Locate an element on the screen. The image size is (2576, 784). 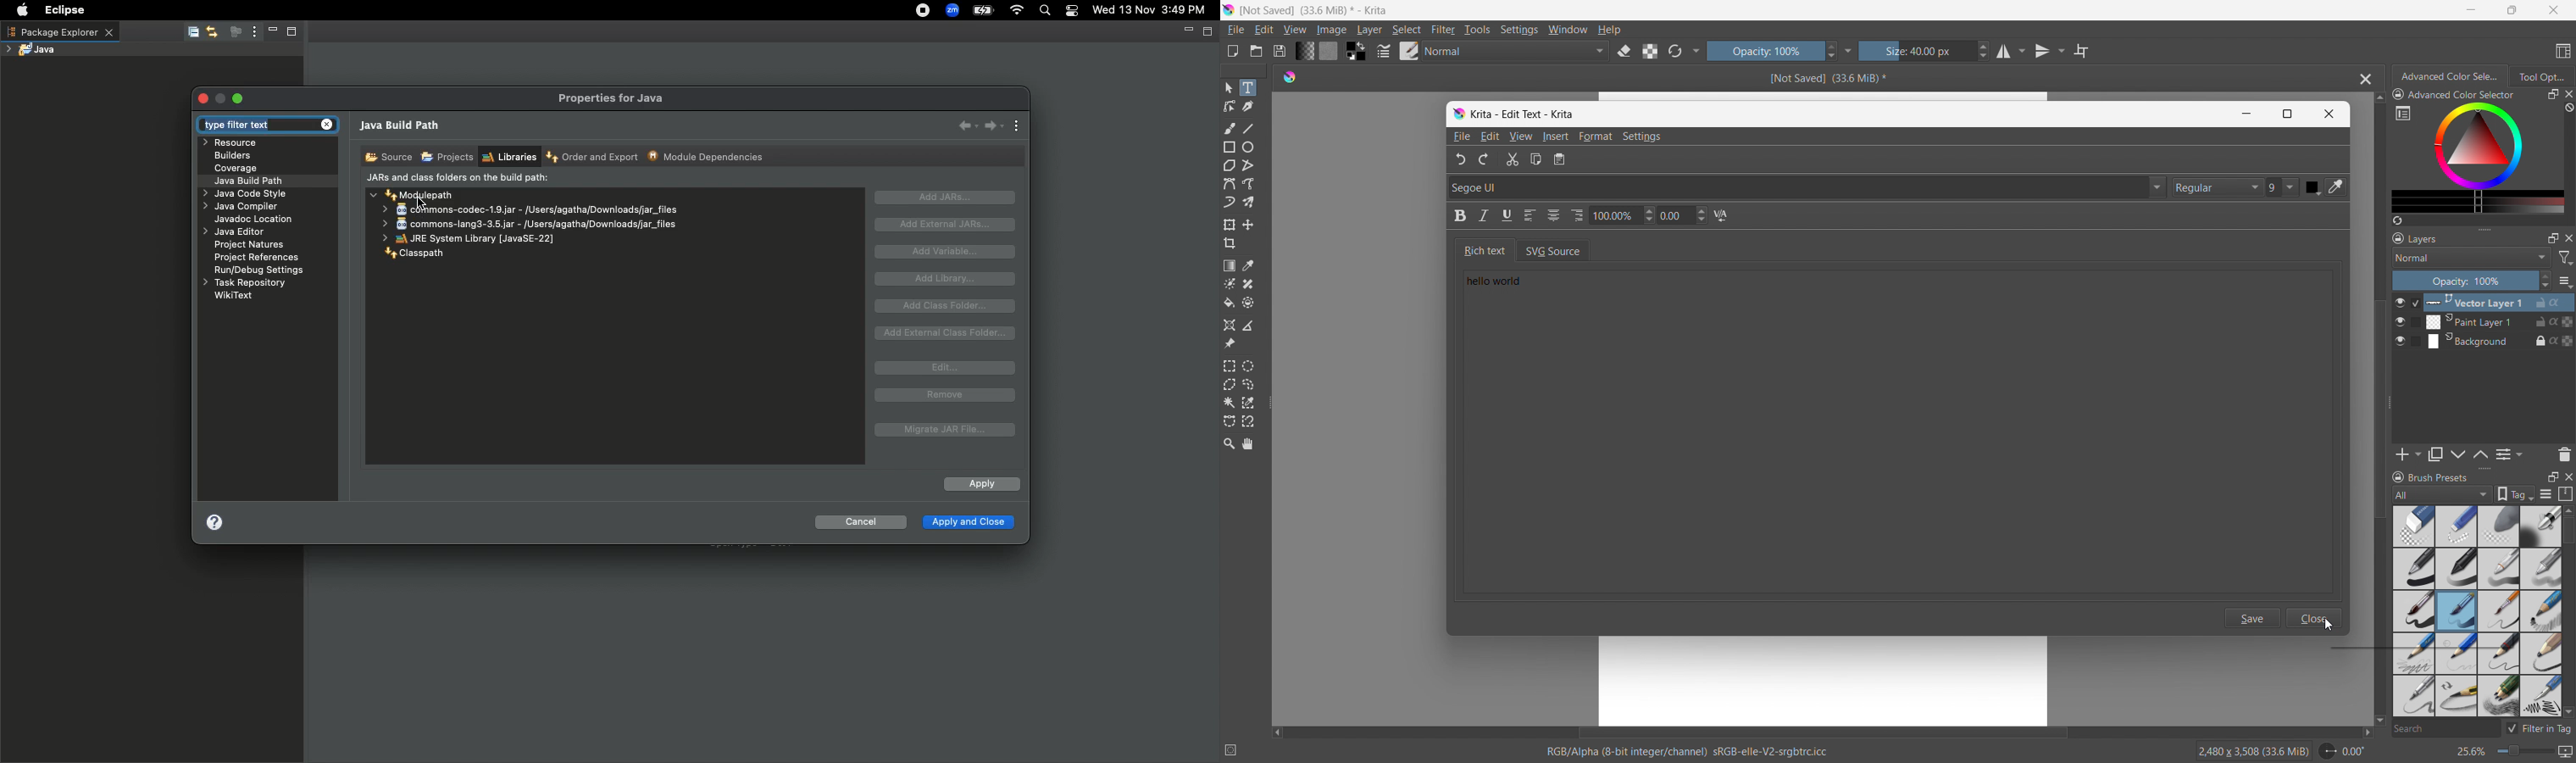
Minimize is located at coordinates (2243, 114).